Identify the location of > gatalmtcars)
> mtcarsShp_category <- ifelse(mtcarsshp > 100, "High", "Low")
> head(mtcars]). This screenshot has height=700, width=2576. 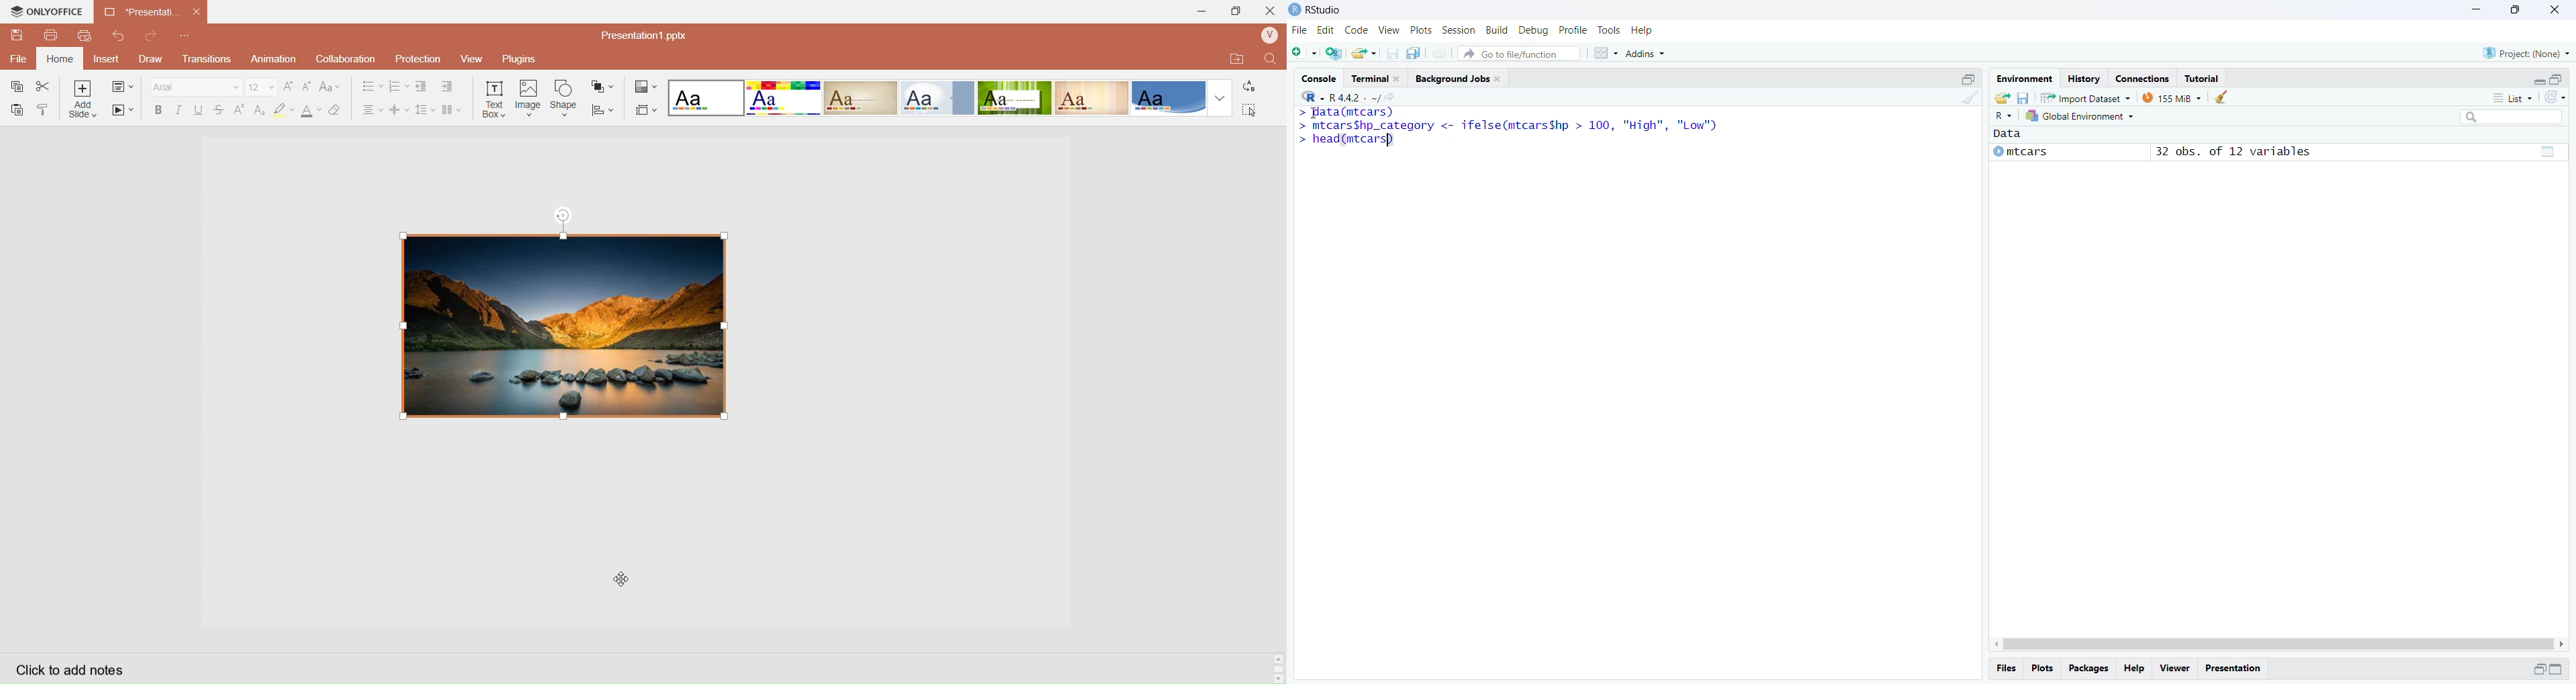
(1513, 135).